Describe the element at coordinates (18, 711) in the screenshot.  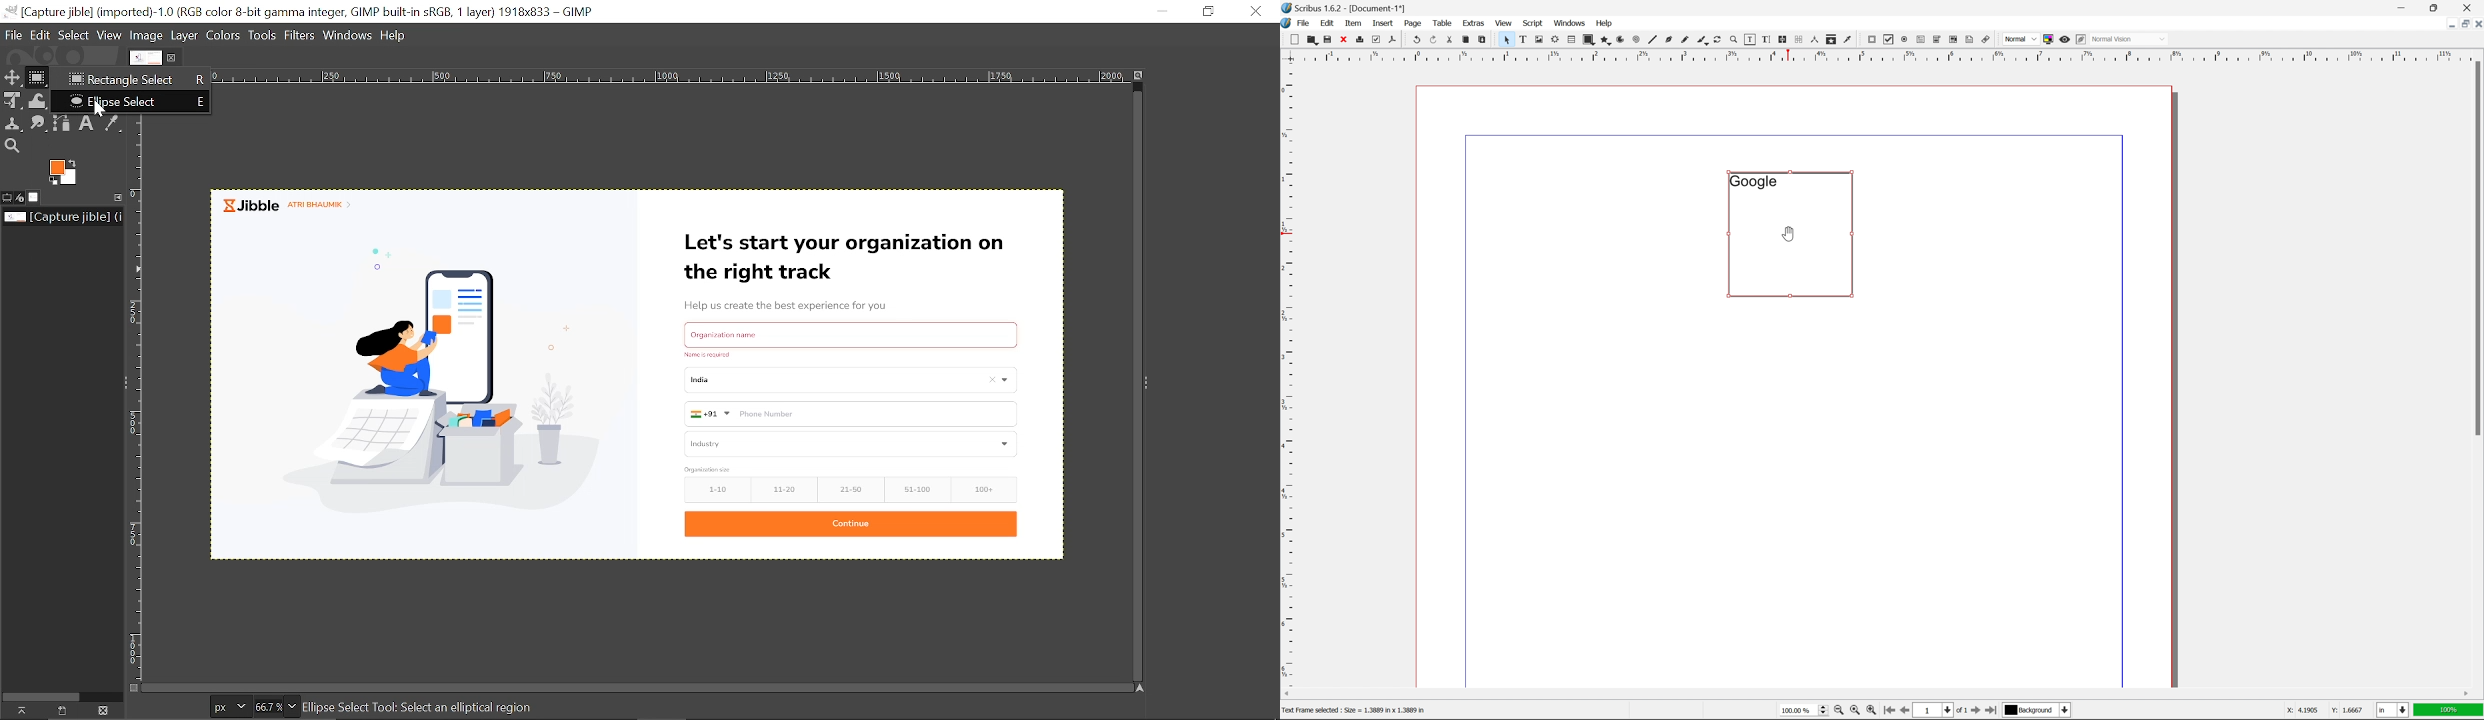
I see `raise this images display` at that location.